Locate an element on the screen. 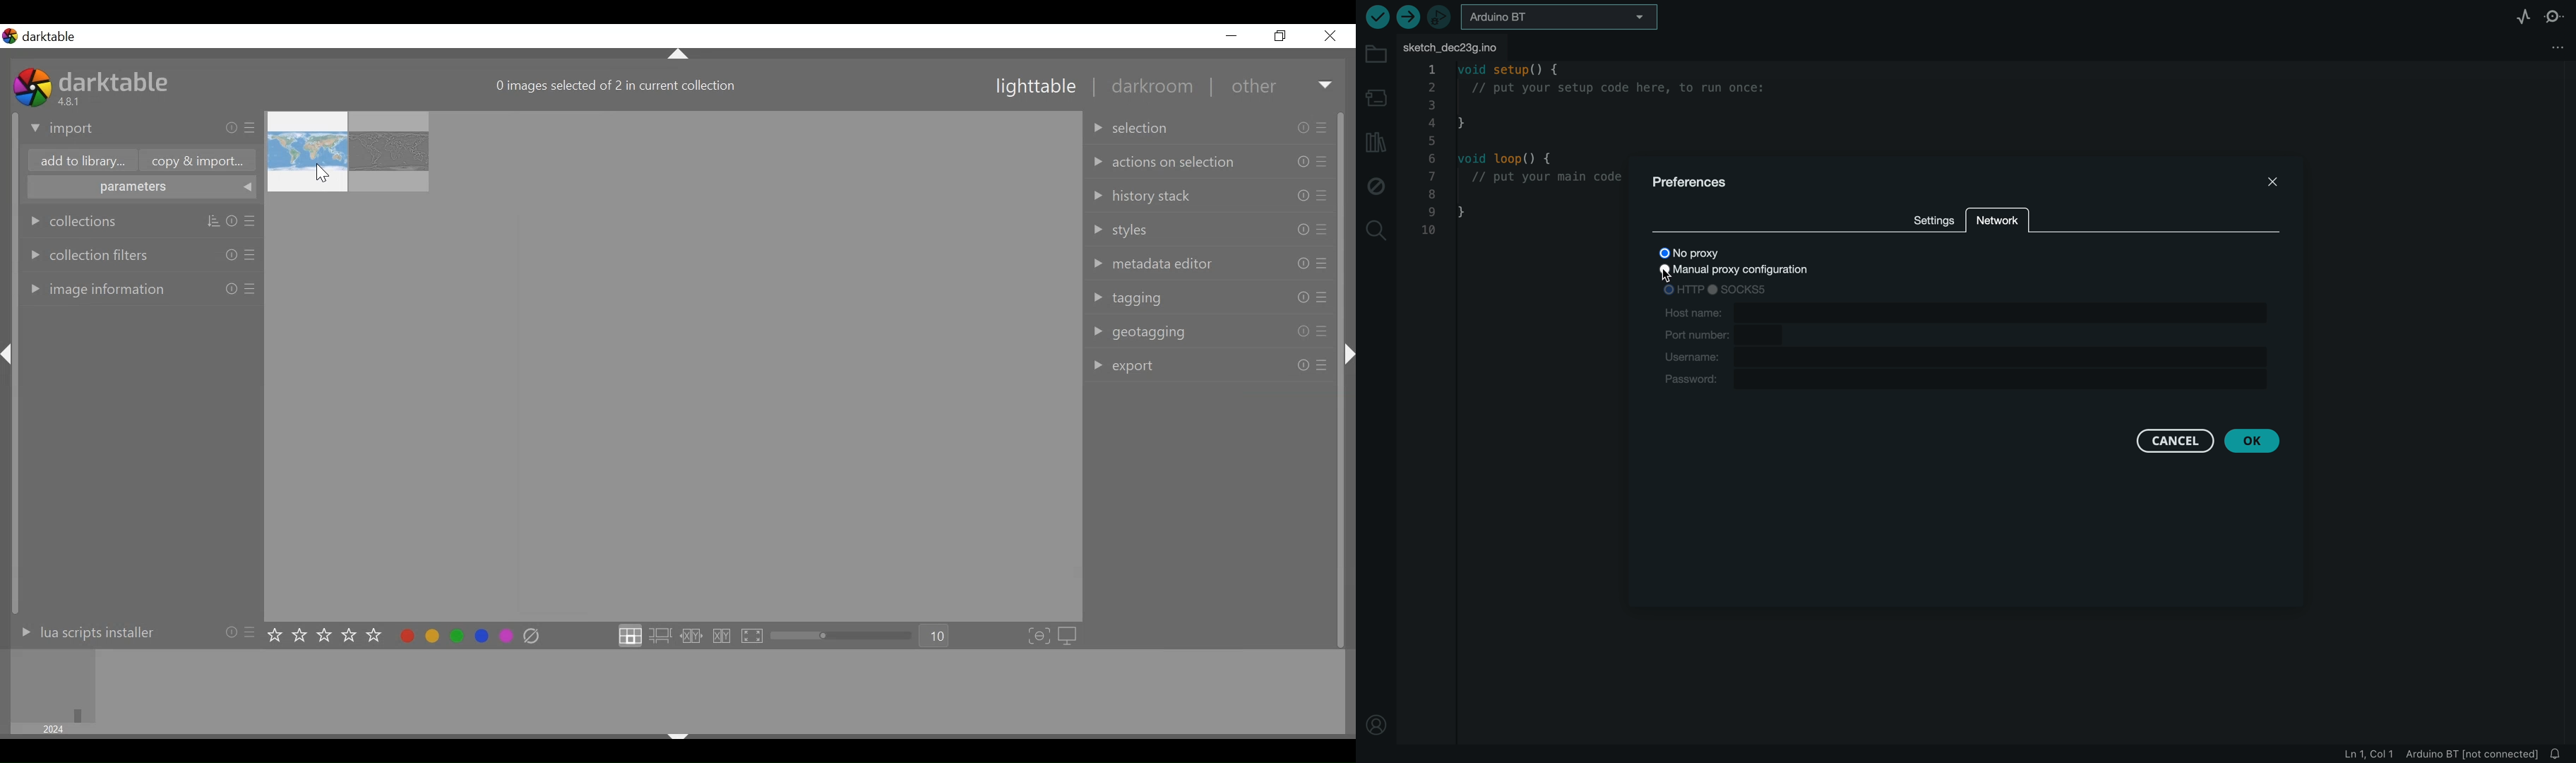 This screenshot has width=2576, height=784. Zoom factor is located at coordinates (936, 636).